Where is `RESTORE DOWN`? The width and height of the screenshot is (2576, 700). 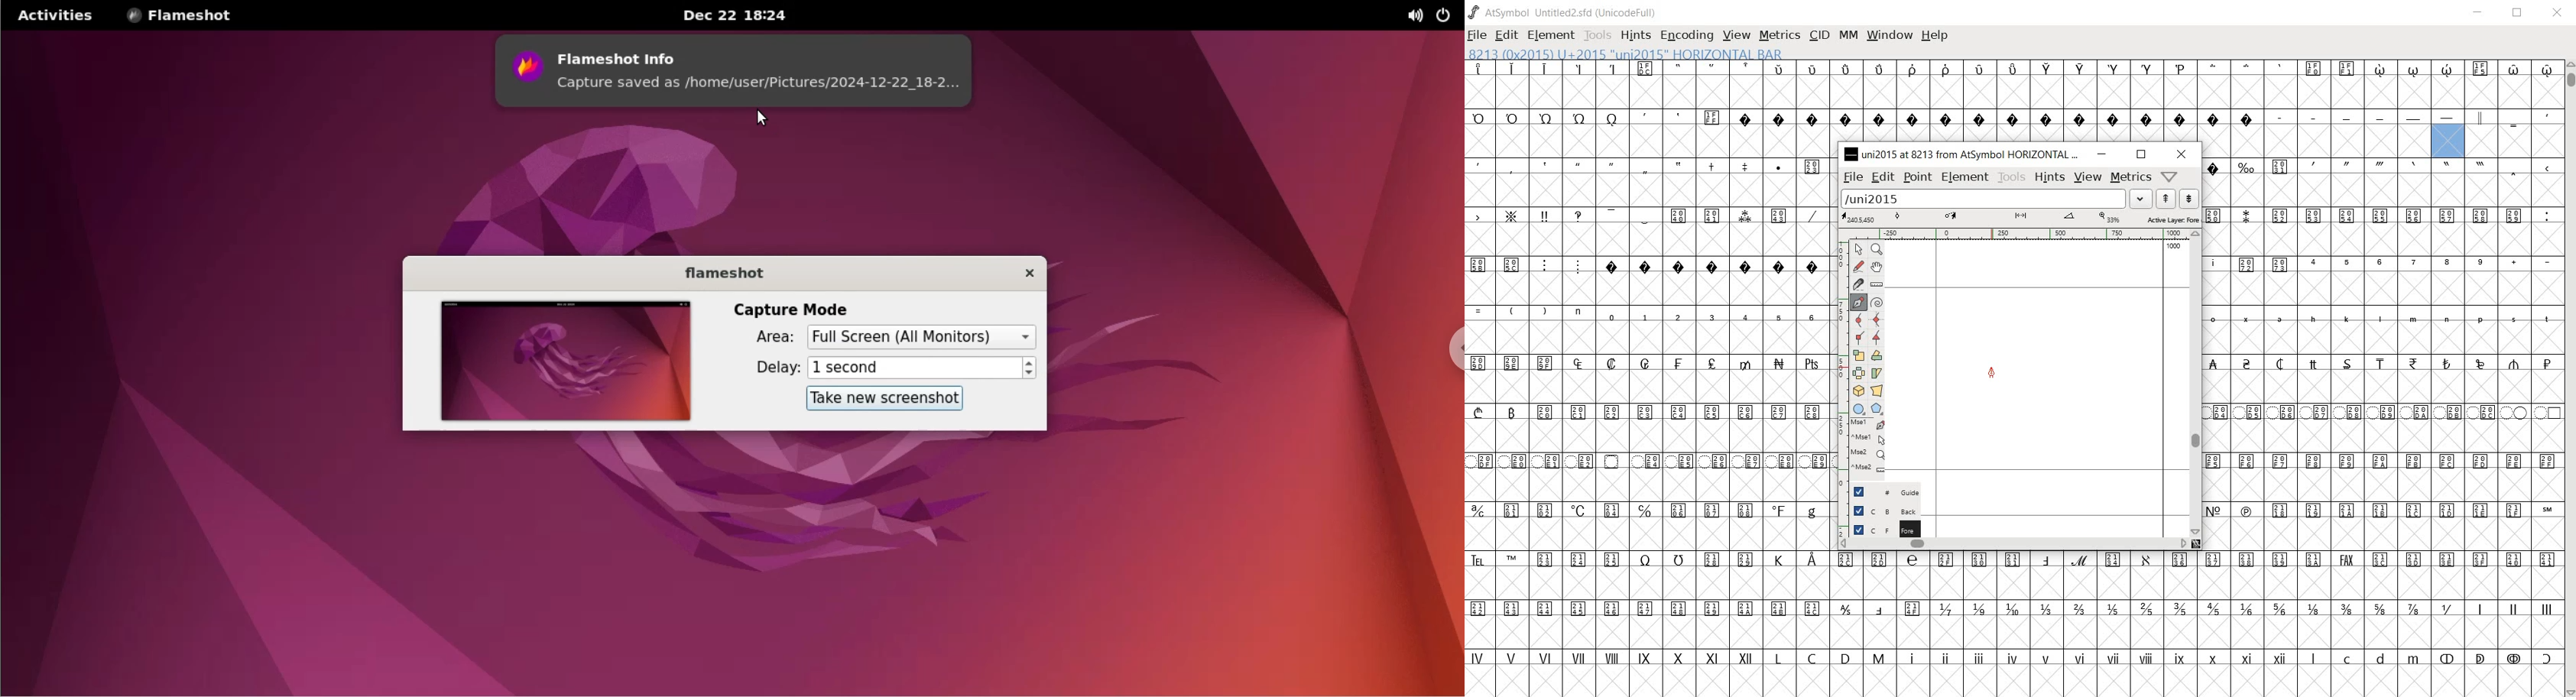
RESTORE DOWN is located at coordinates (2520, 14).